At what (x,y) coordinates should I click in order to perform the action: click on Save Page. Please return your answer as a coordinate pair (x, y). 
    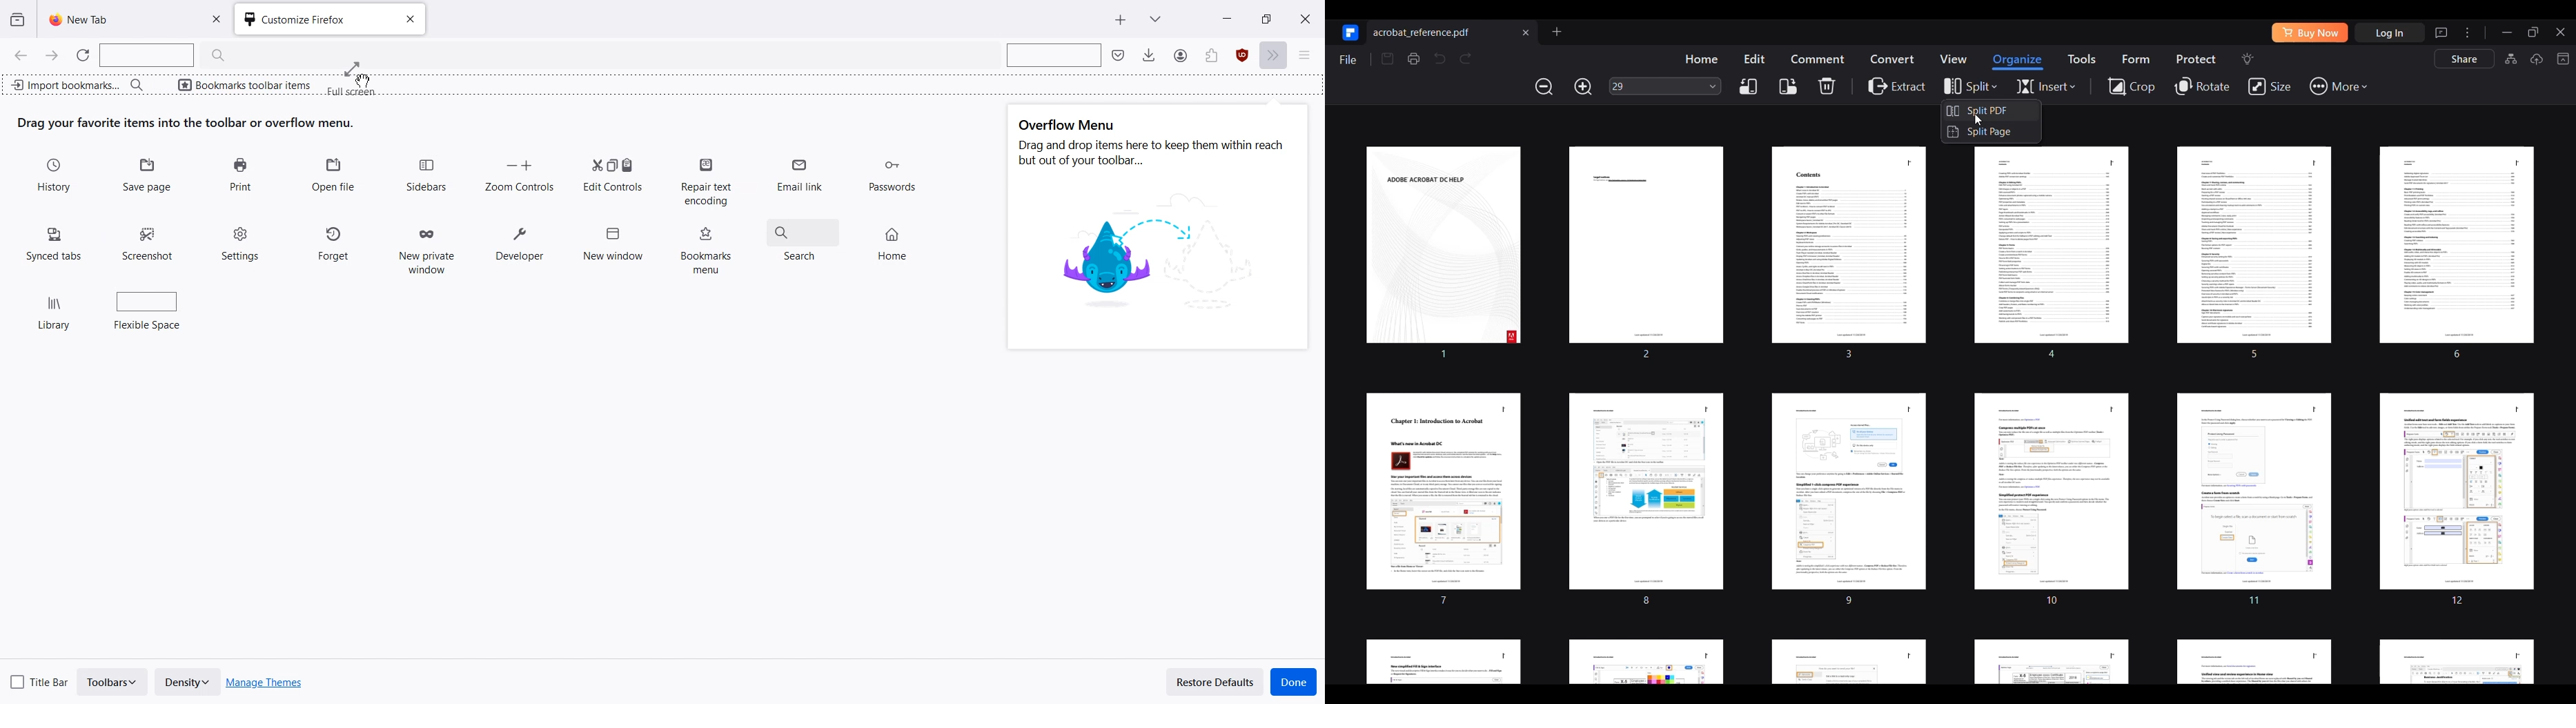
    Looking at the image, I should click on (149, 176).